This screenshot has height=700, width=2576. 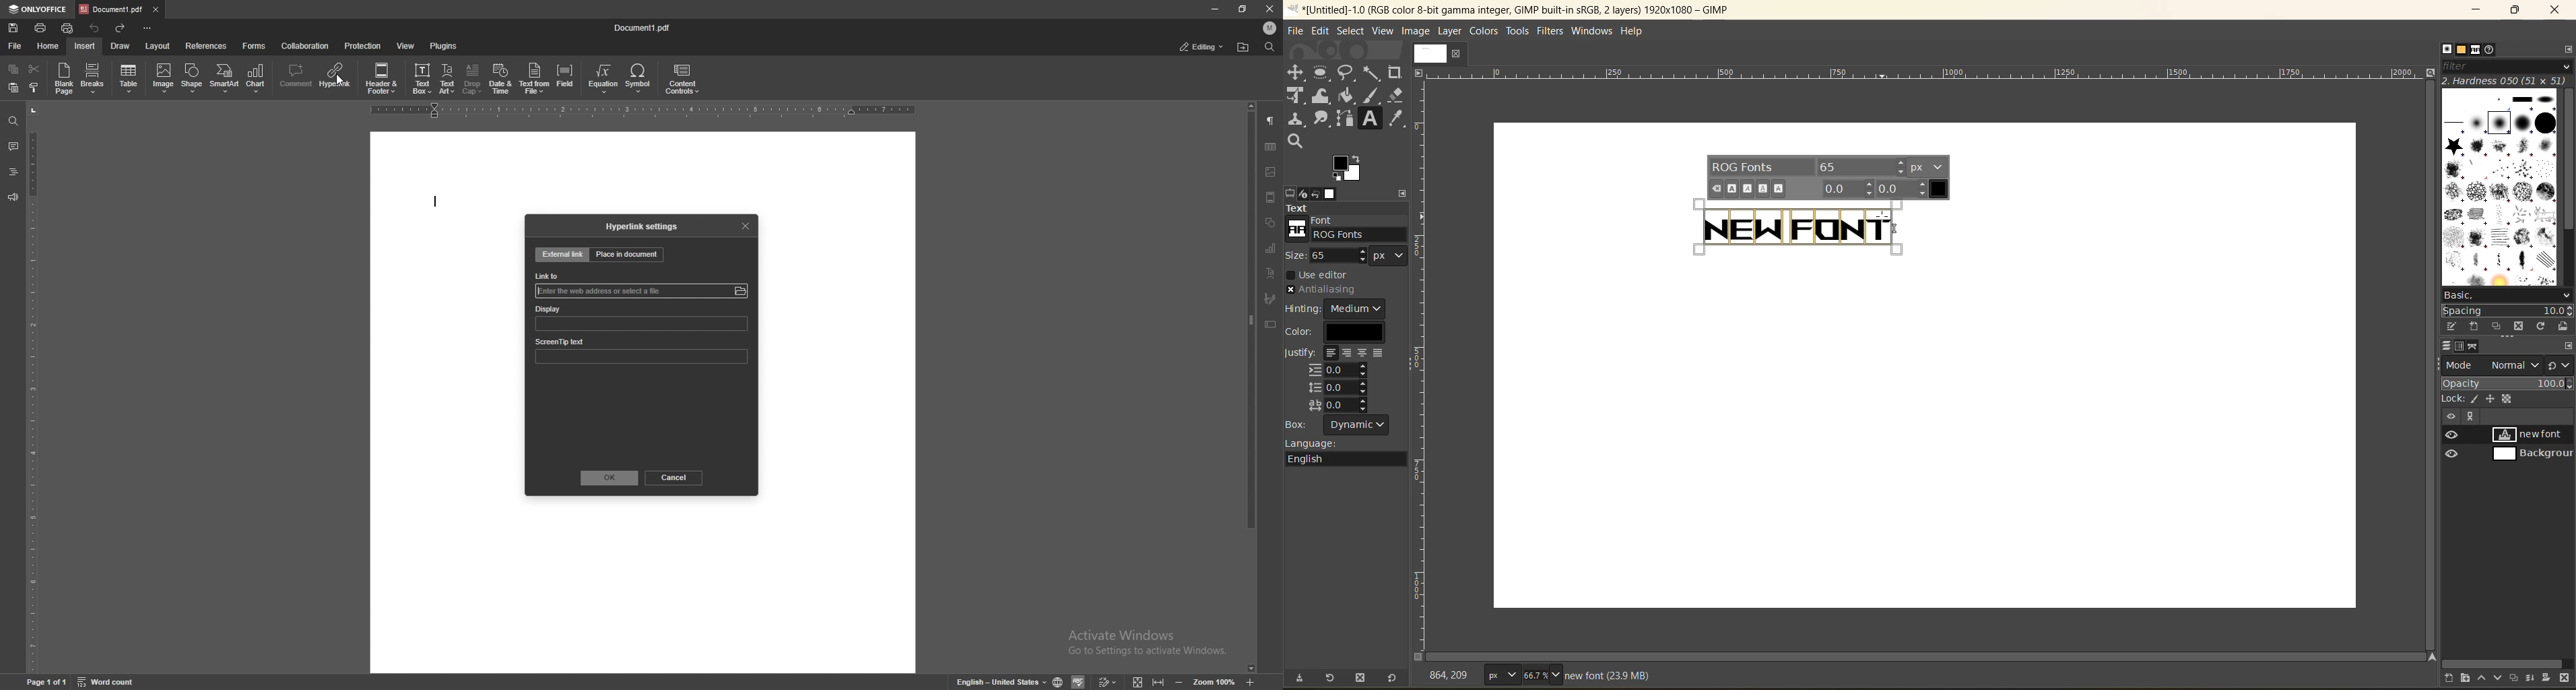 I want to click on view, so click(x=406, y=46).